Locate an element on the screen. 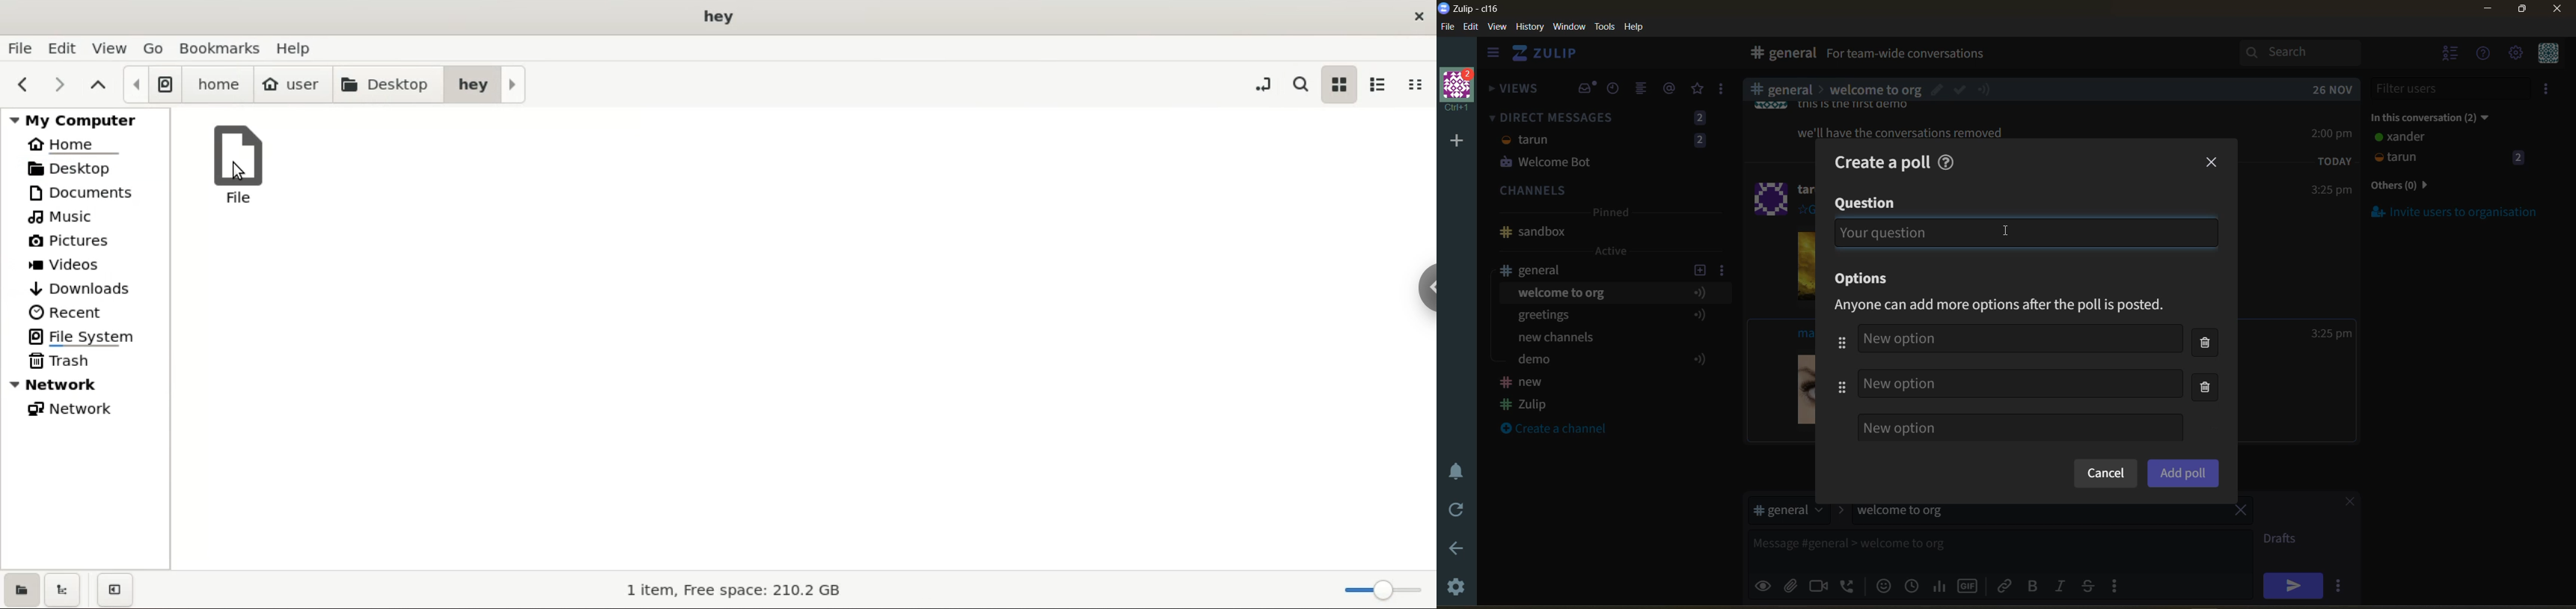 This screenshot has height=616, width=2576. new option is located at coordinates (2019, 340).